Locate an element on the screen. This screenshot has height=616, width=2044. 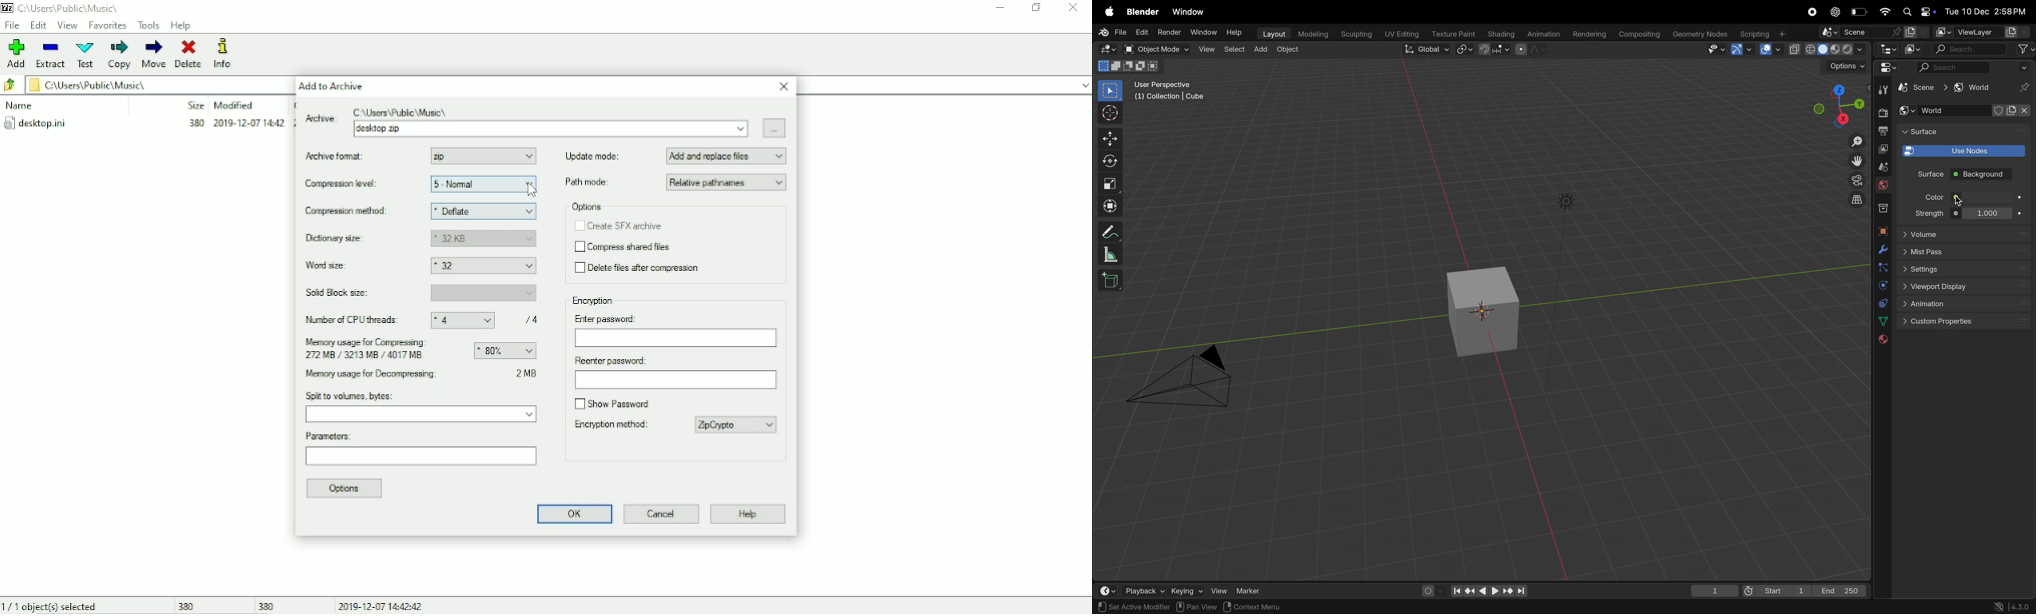
mist pass is located at coordinates (1965, 252).